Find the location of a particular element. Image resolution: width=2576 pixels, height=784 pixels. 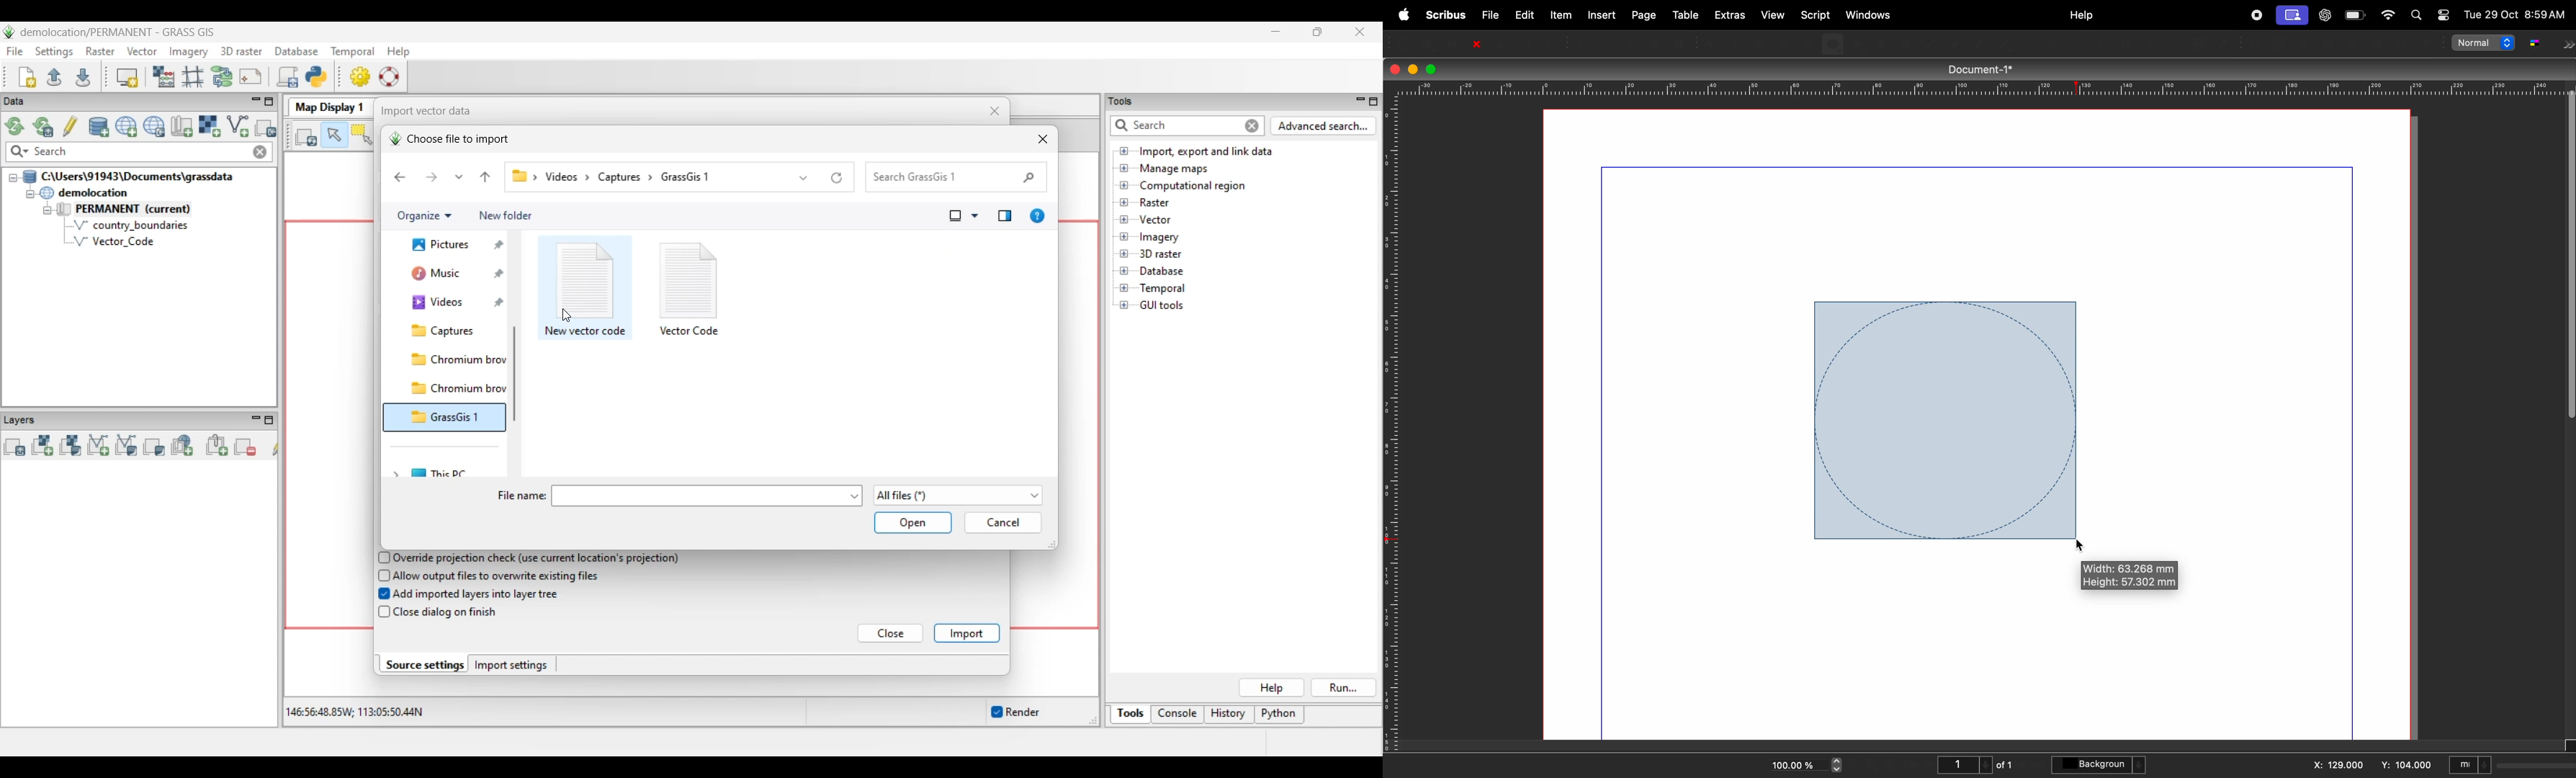

Spiral is located at coordinates (1906, 43).